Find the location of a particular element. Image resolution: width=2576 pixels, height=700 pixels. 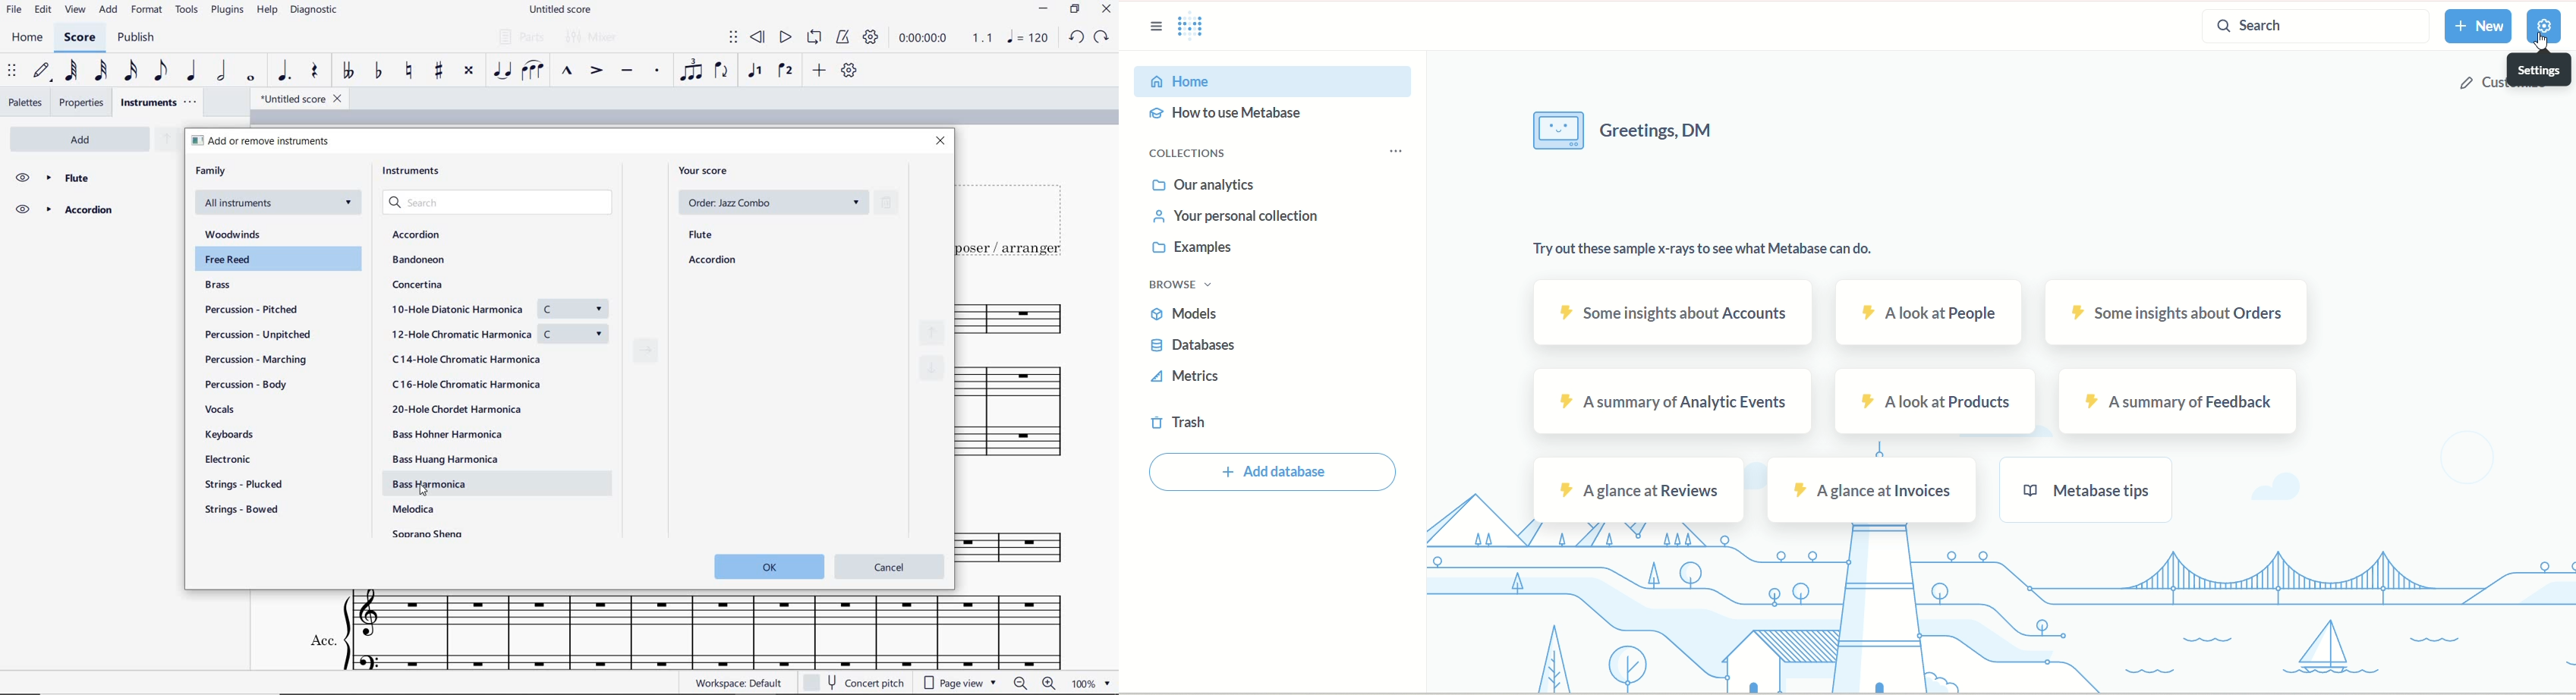

RESTORE DOWN is located at coordinates (1074, 10).